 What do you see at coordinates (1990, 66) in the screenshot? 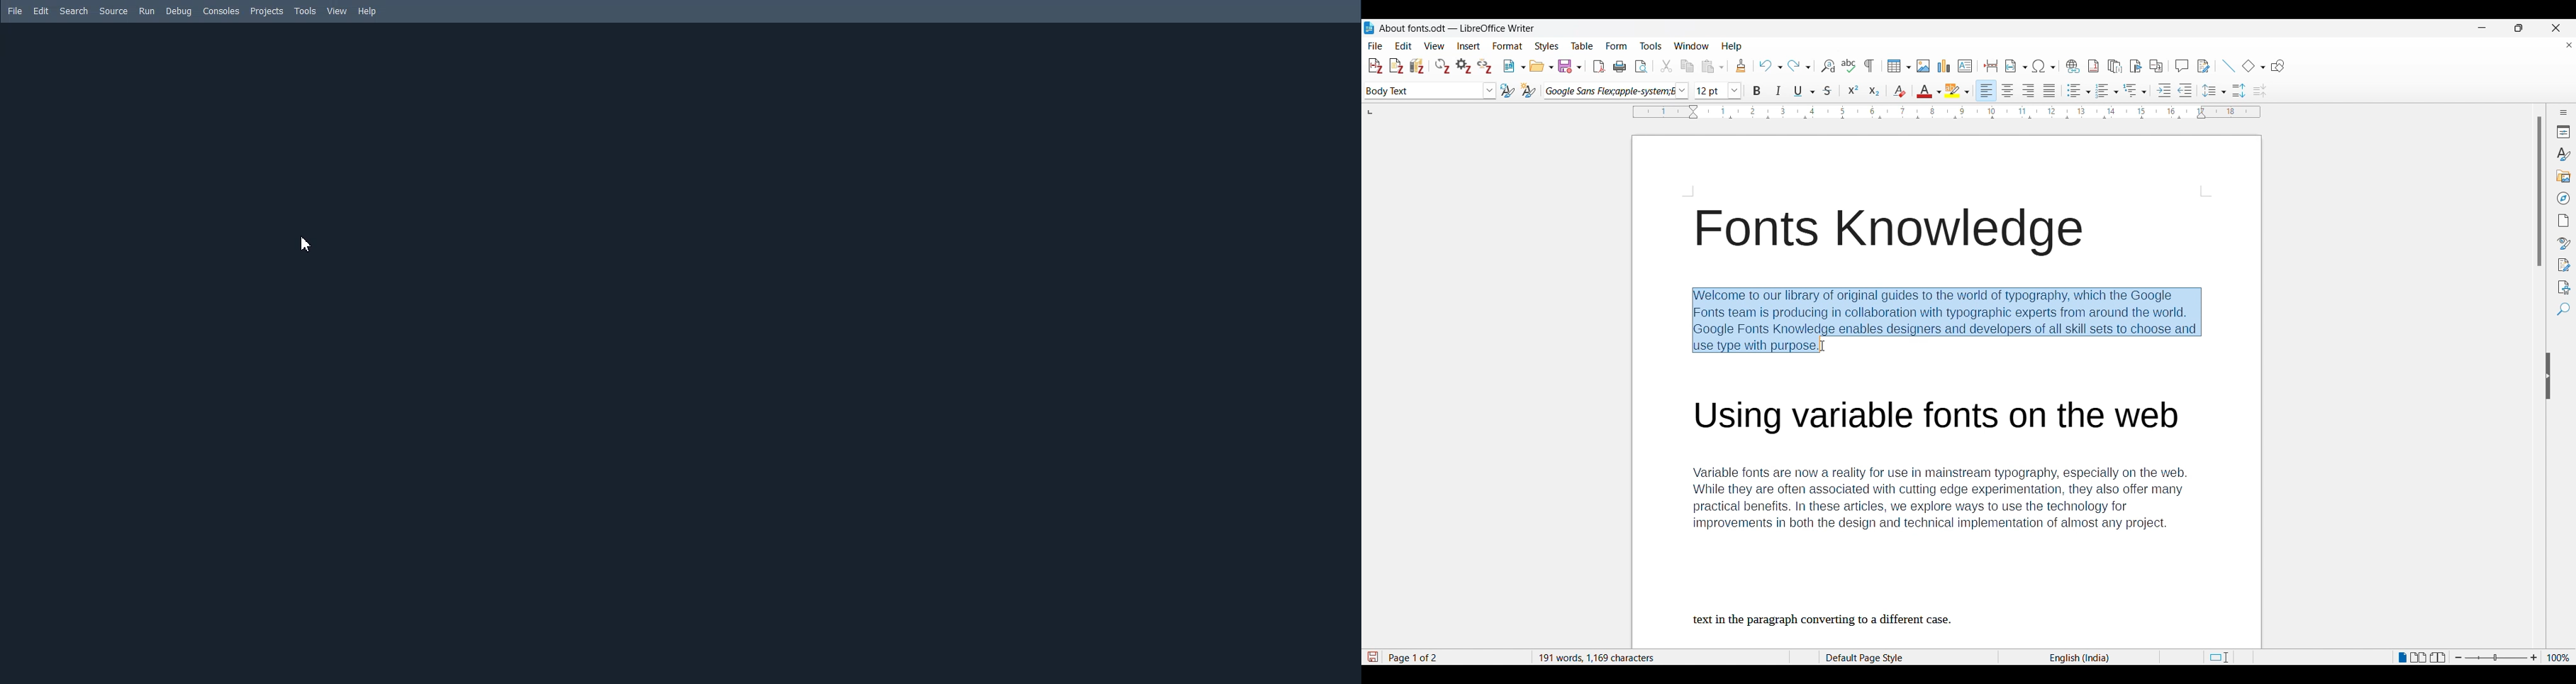
I see `Insert page break` at bounding box center [1990, 66].